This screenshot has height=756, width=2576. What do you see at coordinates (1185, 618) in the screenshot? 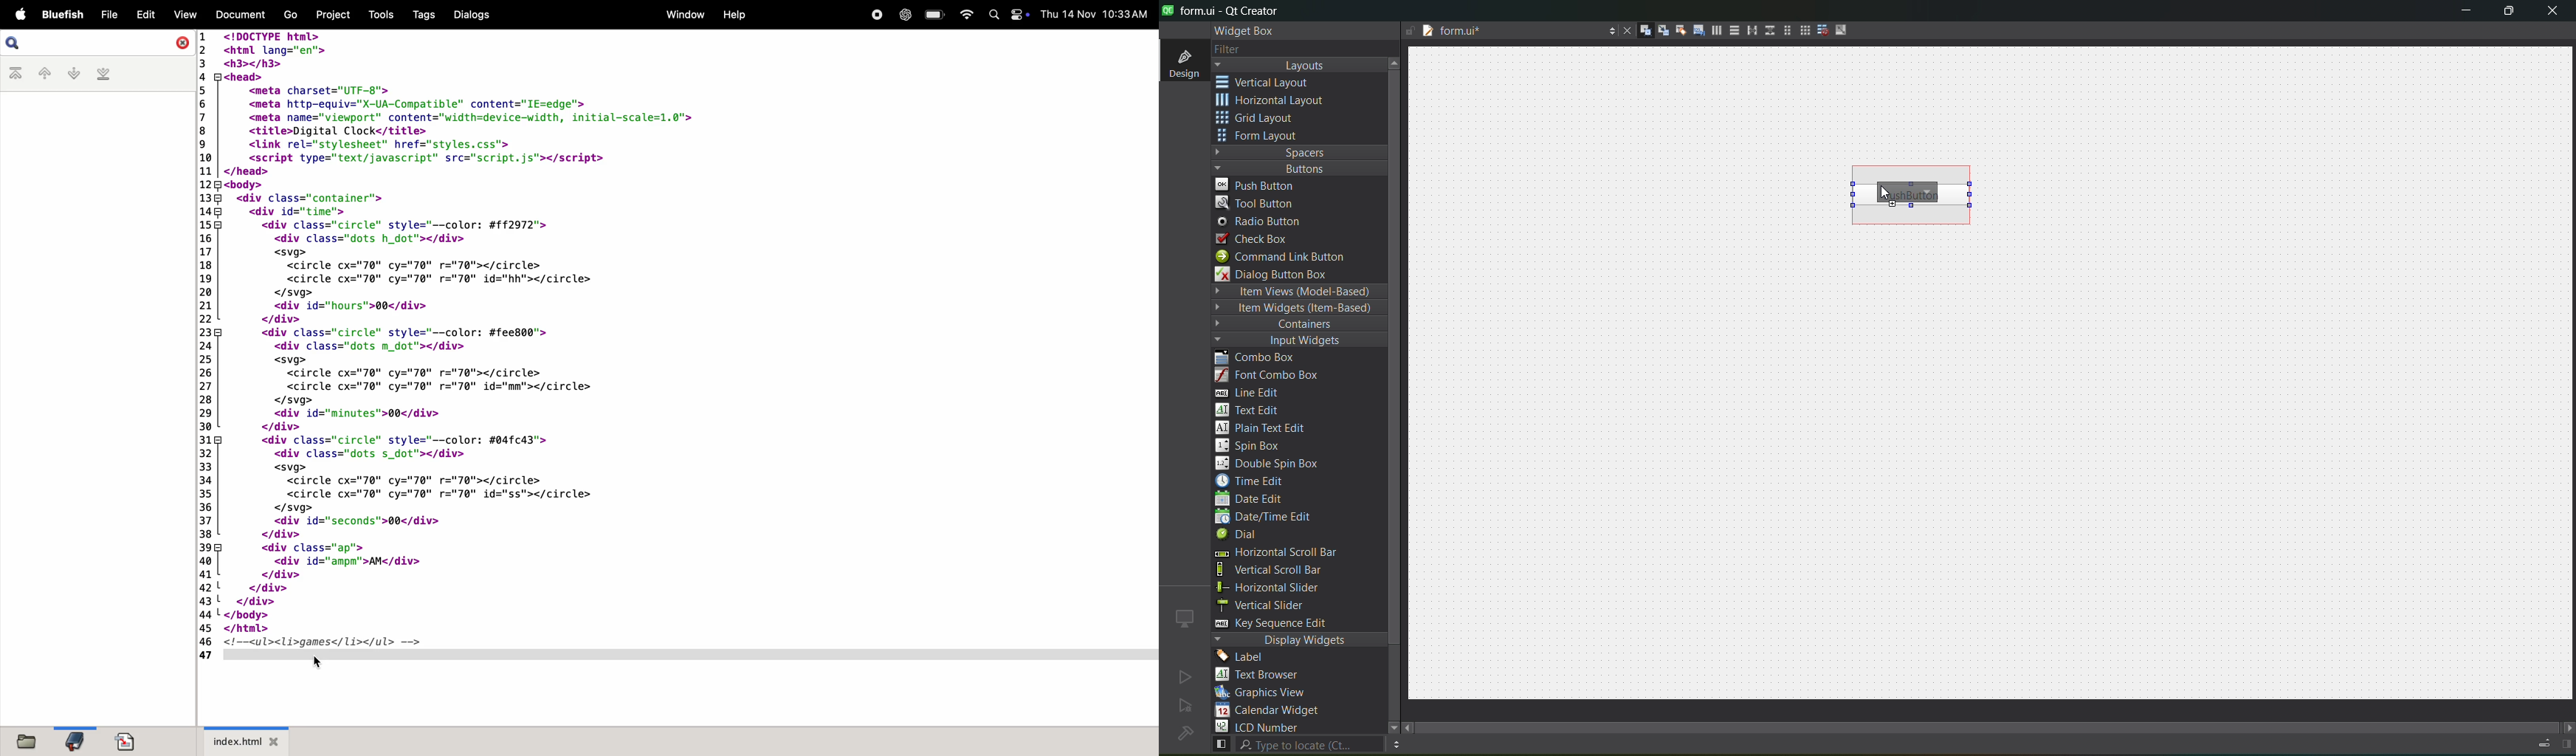
I see `icon` at bounding box center [1185, 618].